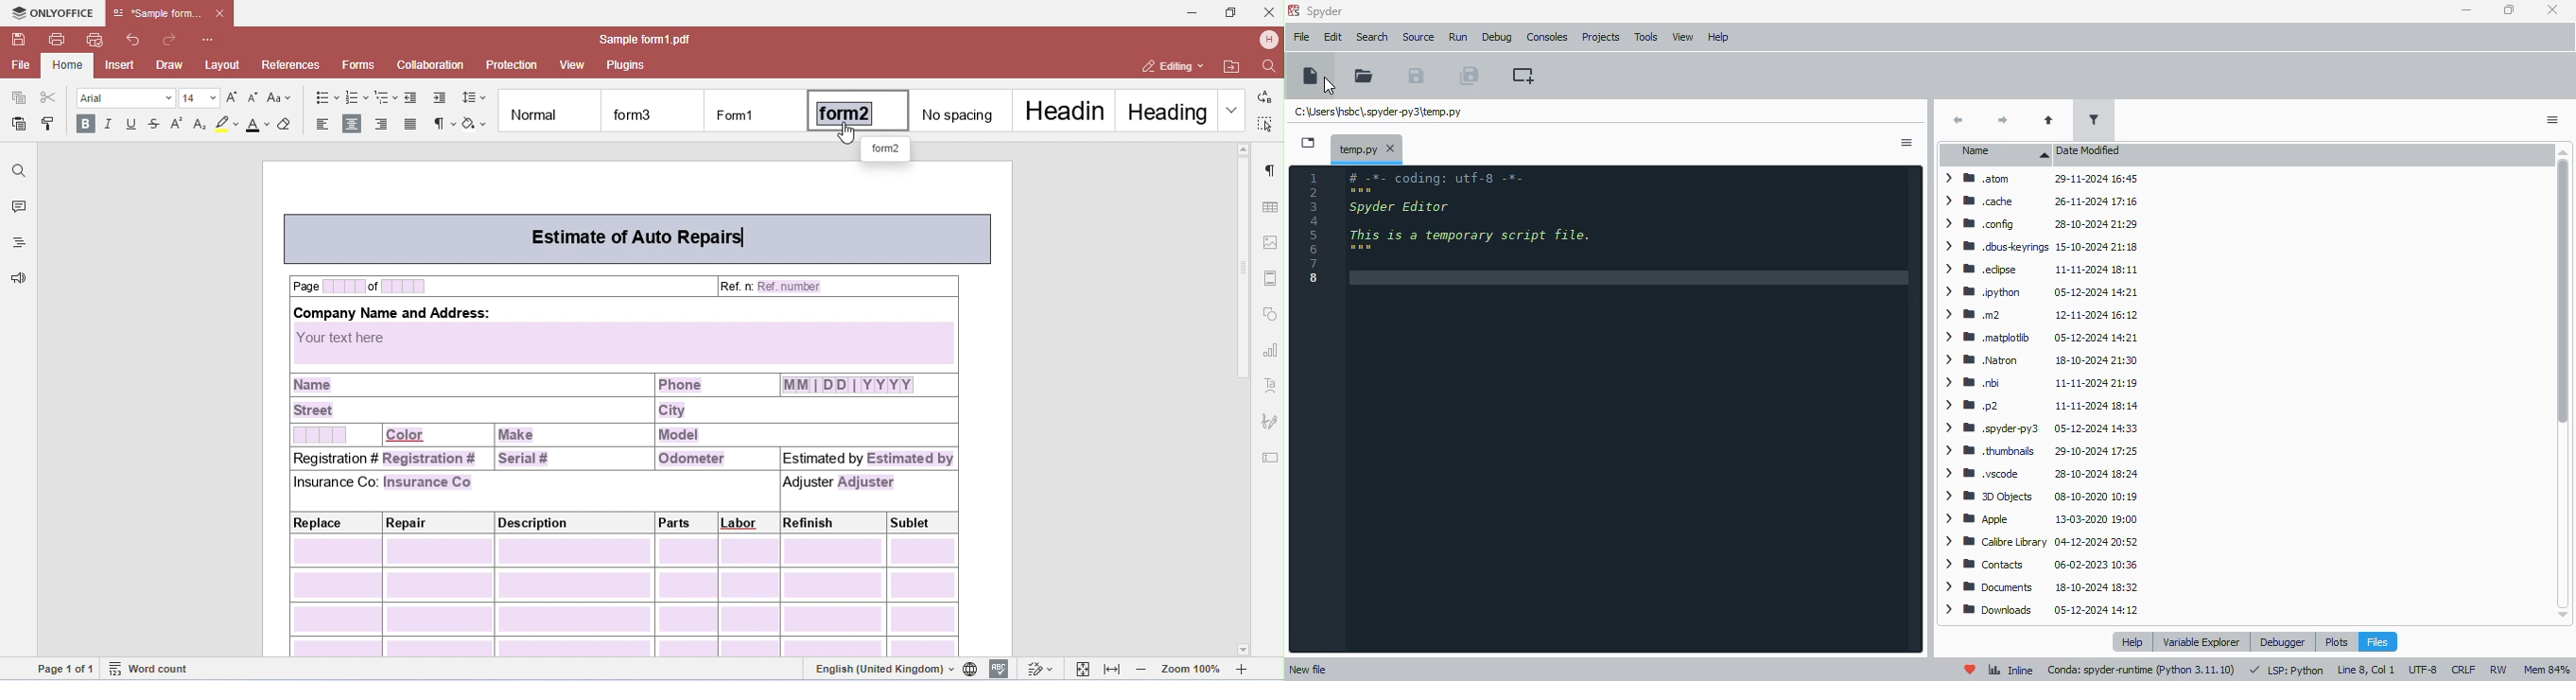  What do you see at coordinates (2036, 565) in the screenshot?
I see `> BB Contacts 06-02-2023 10:36` at bounding box center [2036, 565].